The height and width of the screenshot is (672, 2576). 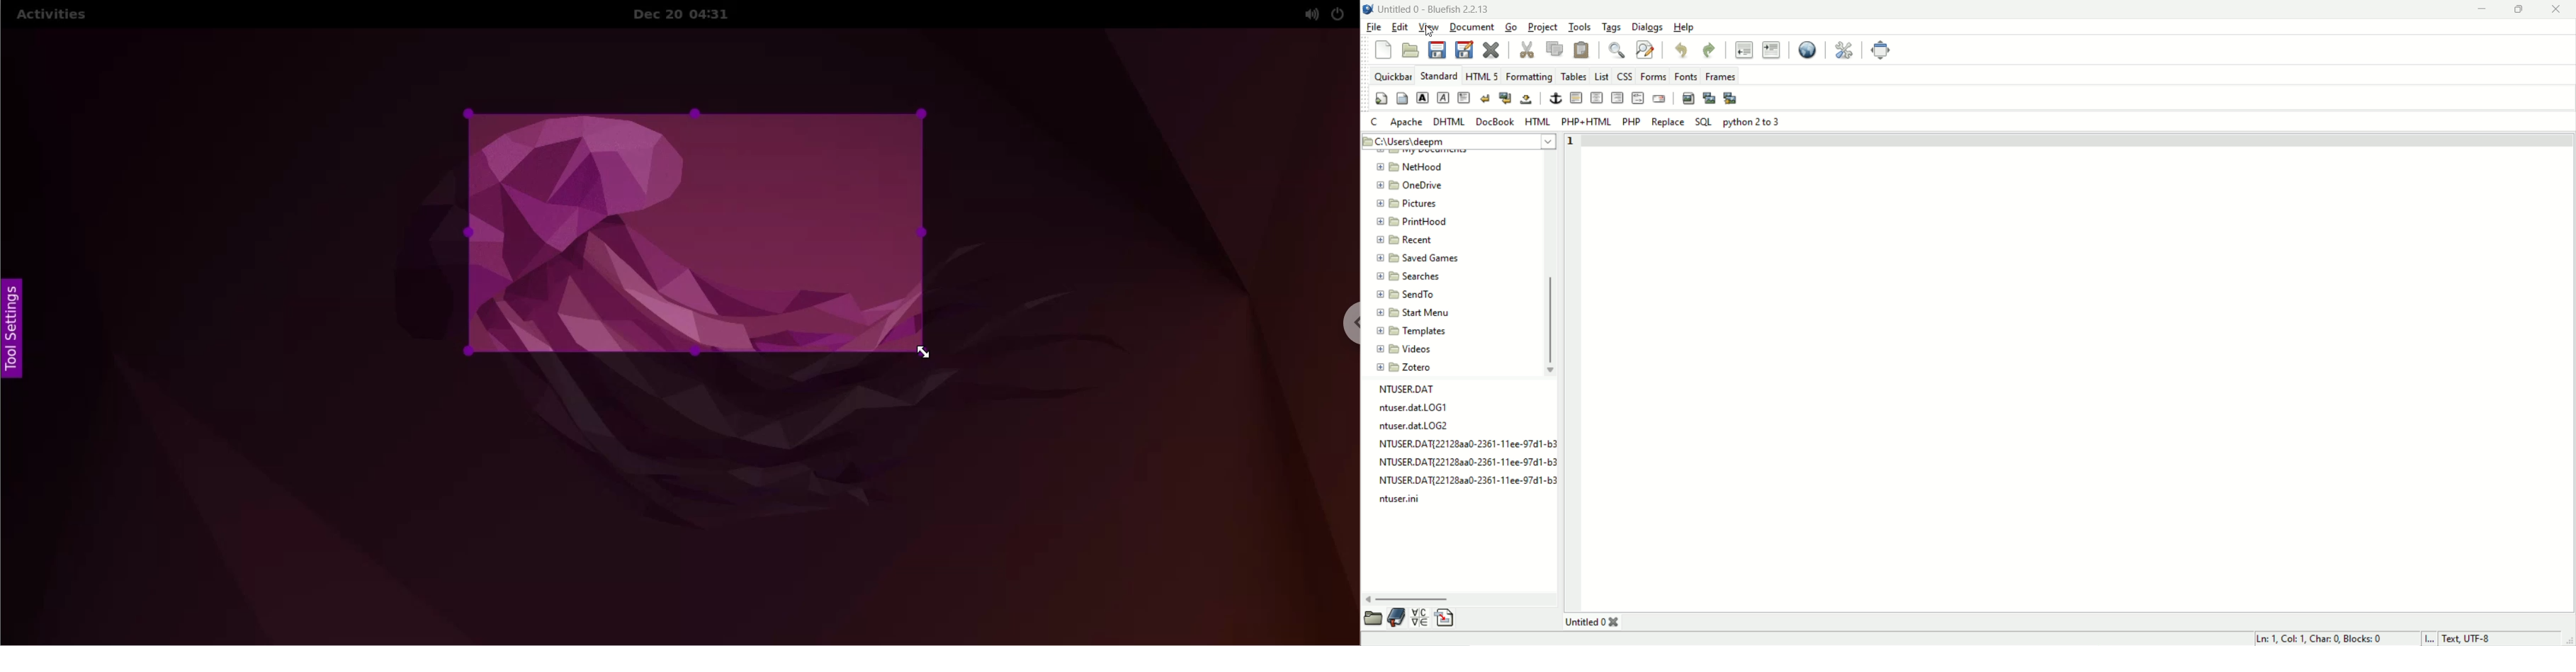 I want to click on nethood, so click(x=1409, y=167).